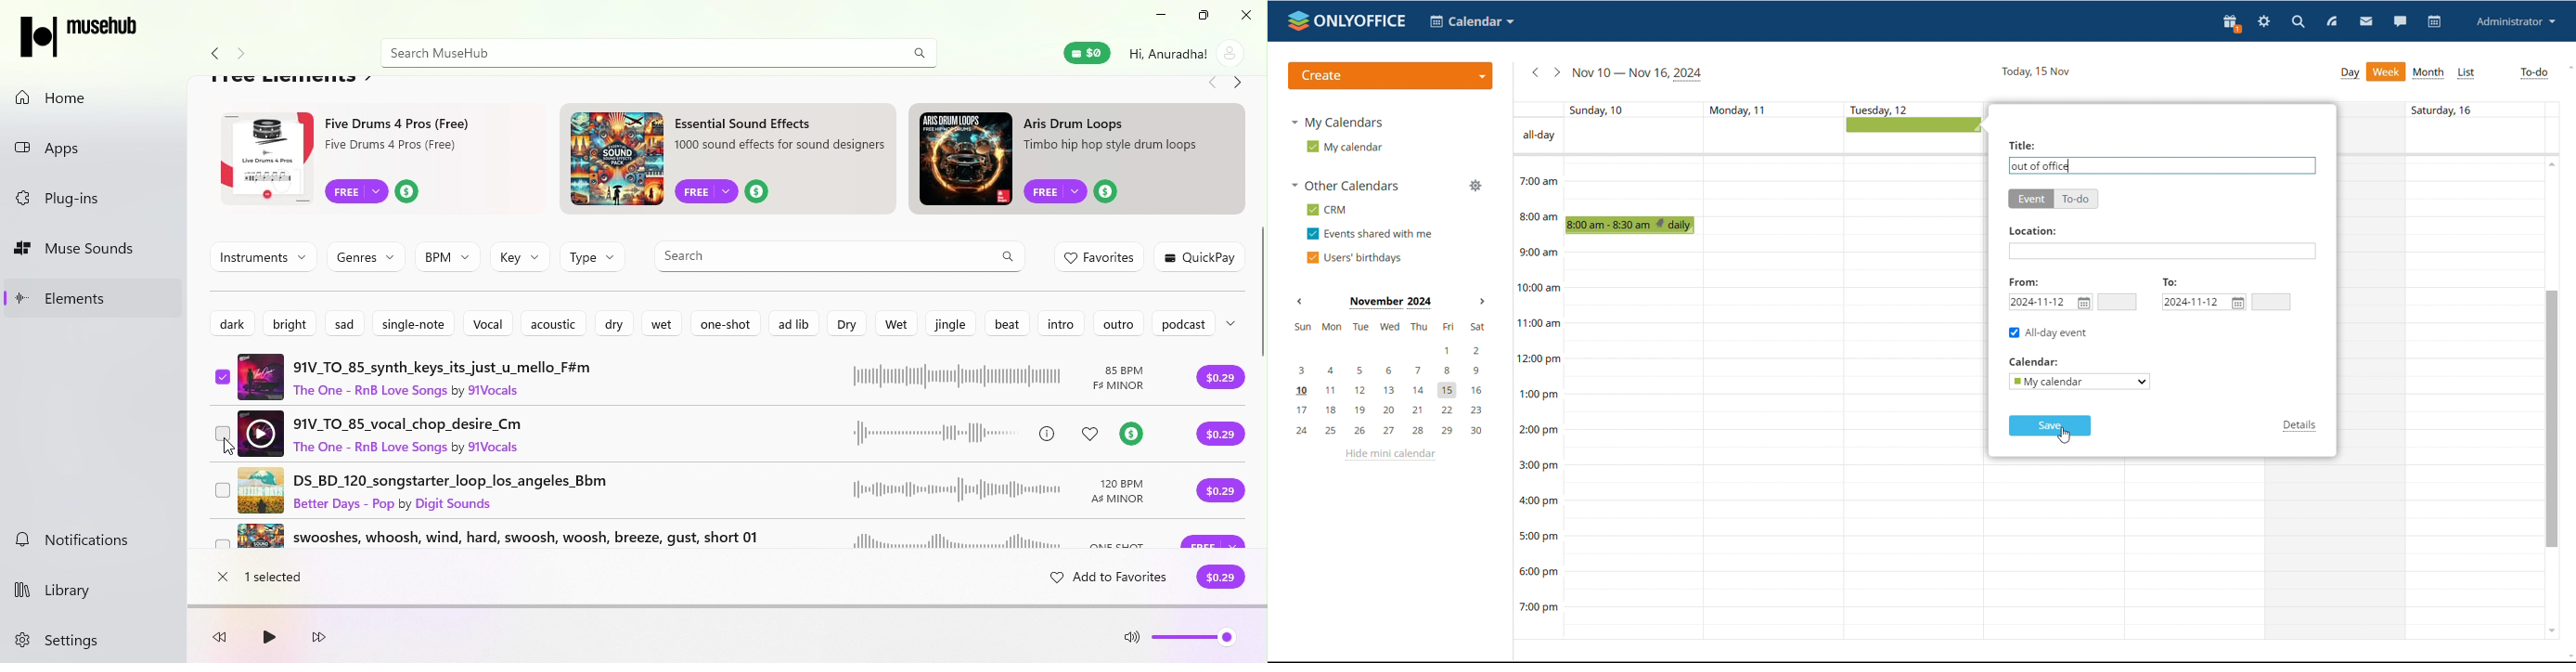  I want to click on One shot, so click(725, 323).